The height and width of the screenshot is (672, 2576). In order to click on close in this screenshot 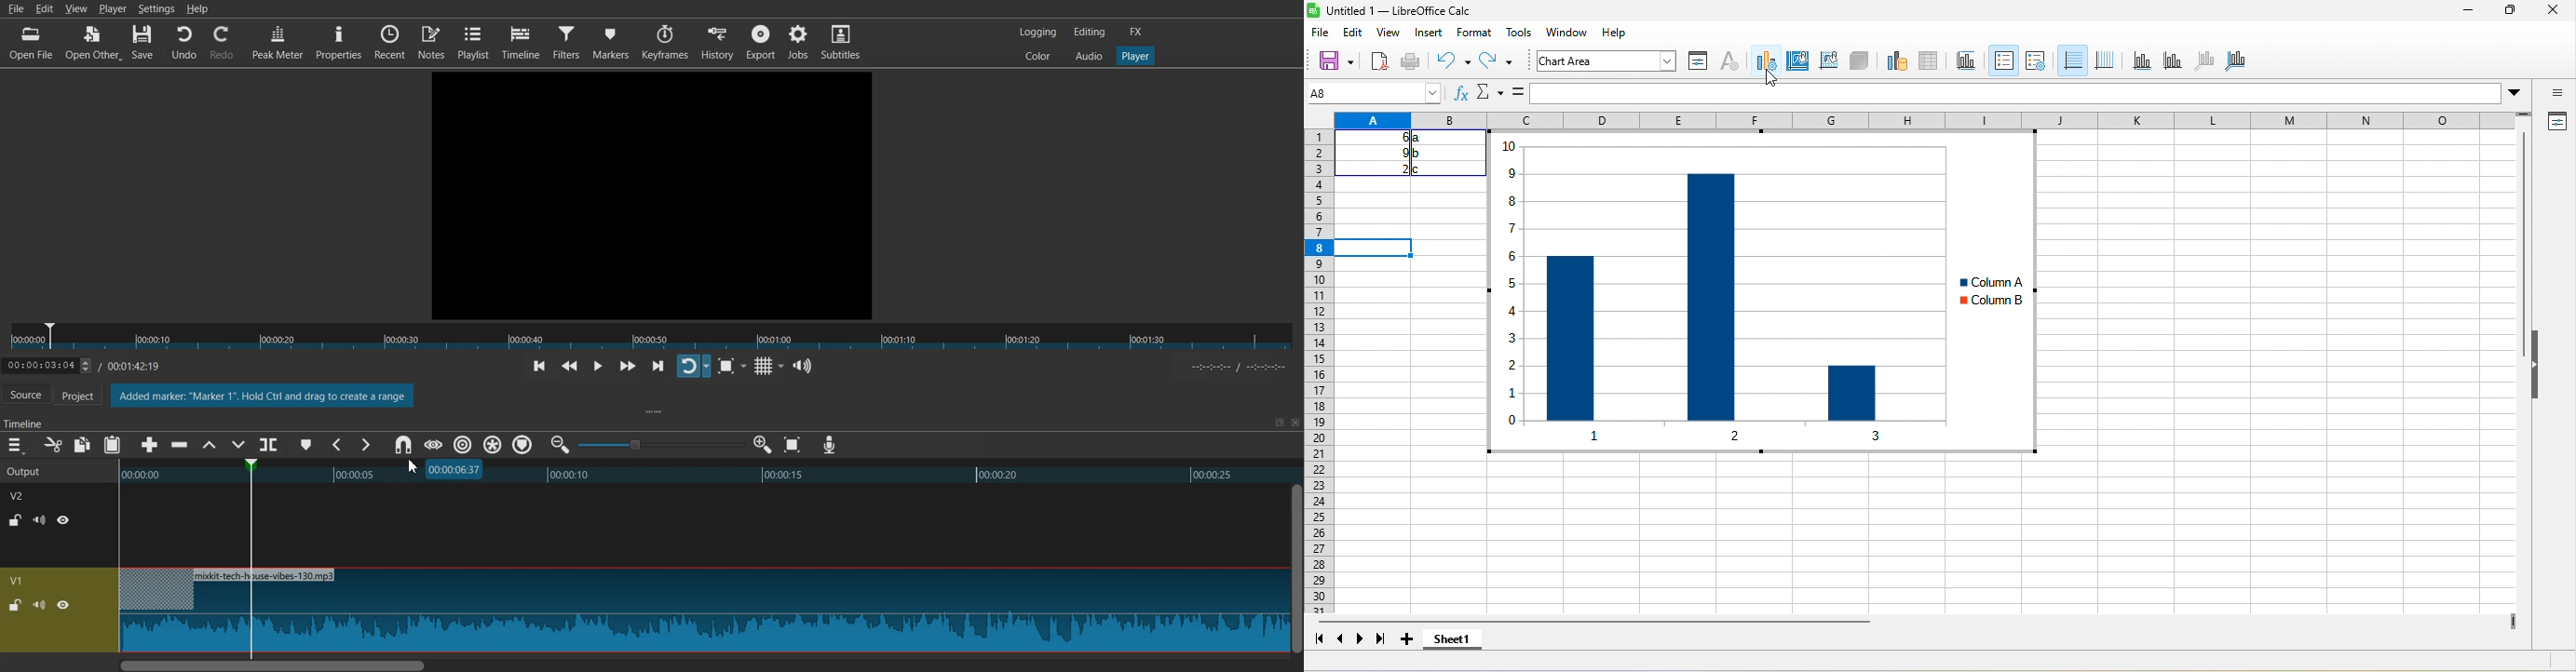, I will do `click(2549, 11)`.